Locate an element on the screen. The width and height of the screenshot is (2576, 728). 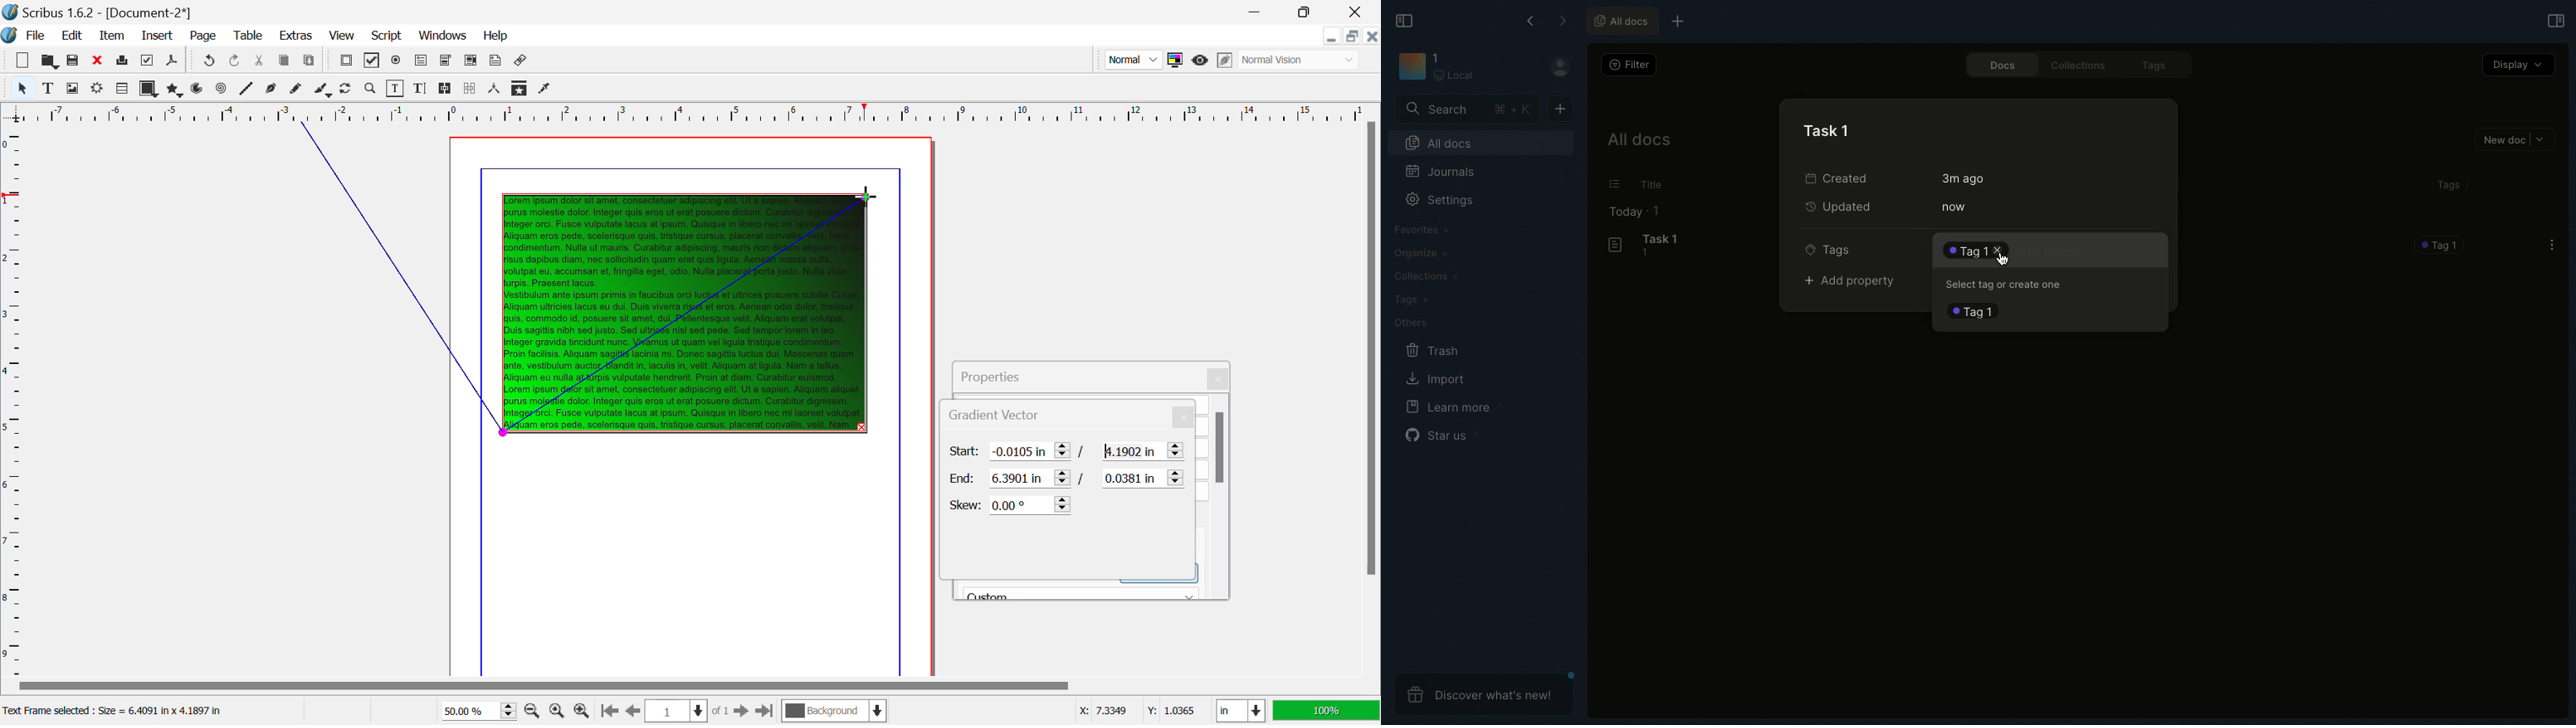
Previous Page is located at coordinates (632, 711).